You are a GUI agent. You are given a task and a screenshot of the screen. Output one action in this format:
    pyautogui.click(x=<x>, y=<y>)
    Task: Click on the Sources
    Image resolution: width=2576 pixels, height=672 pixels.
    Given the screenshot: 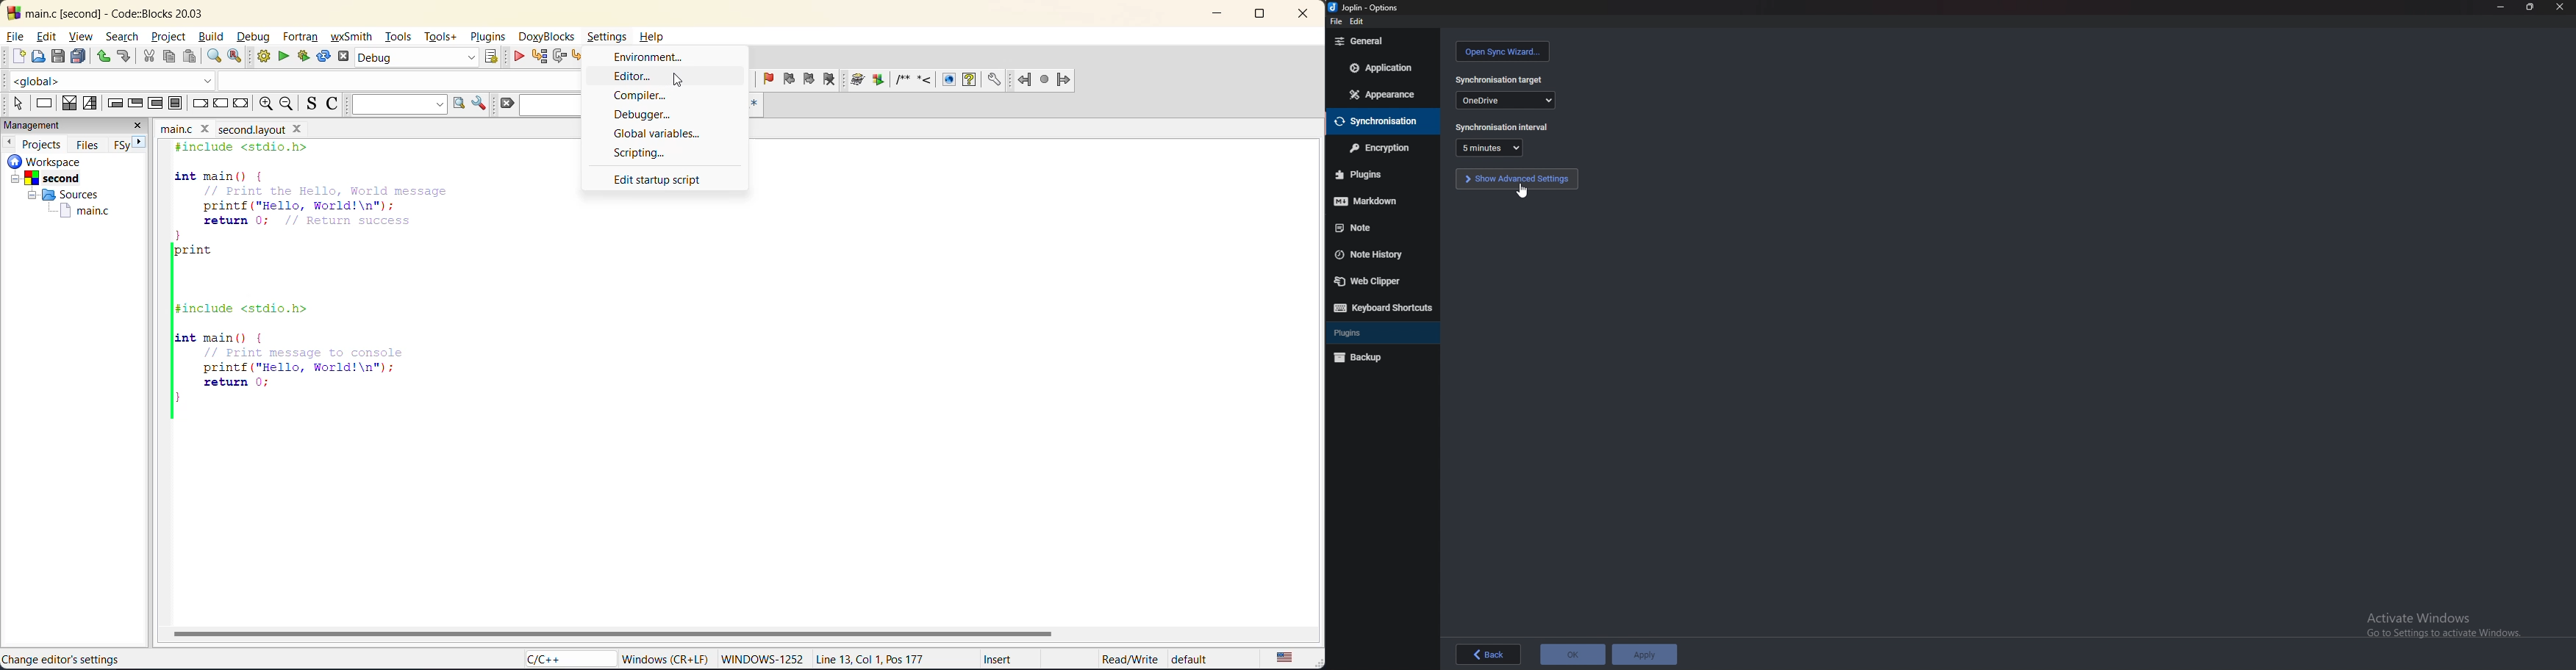 What is the action you would take?
    pyautogui.click(x=60, y=195)
    